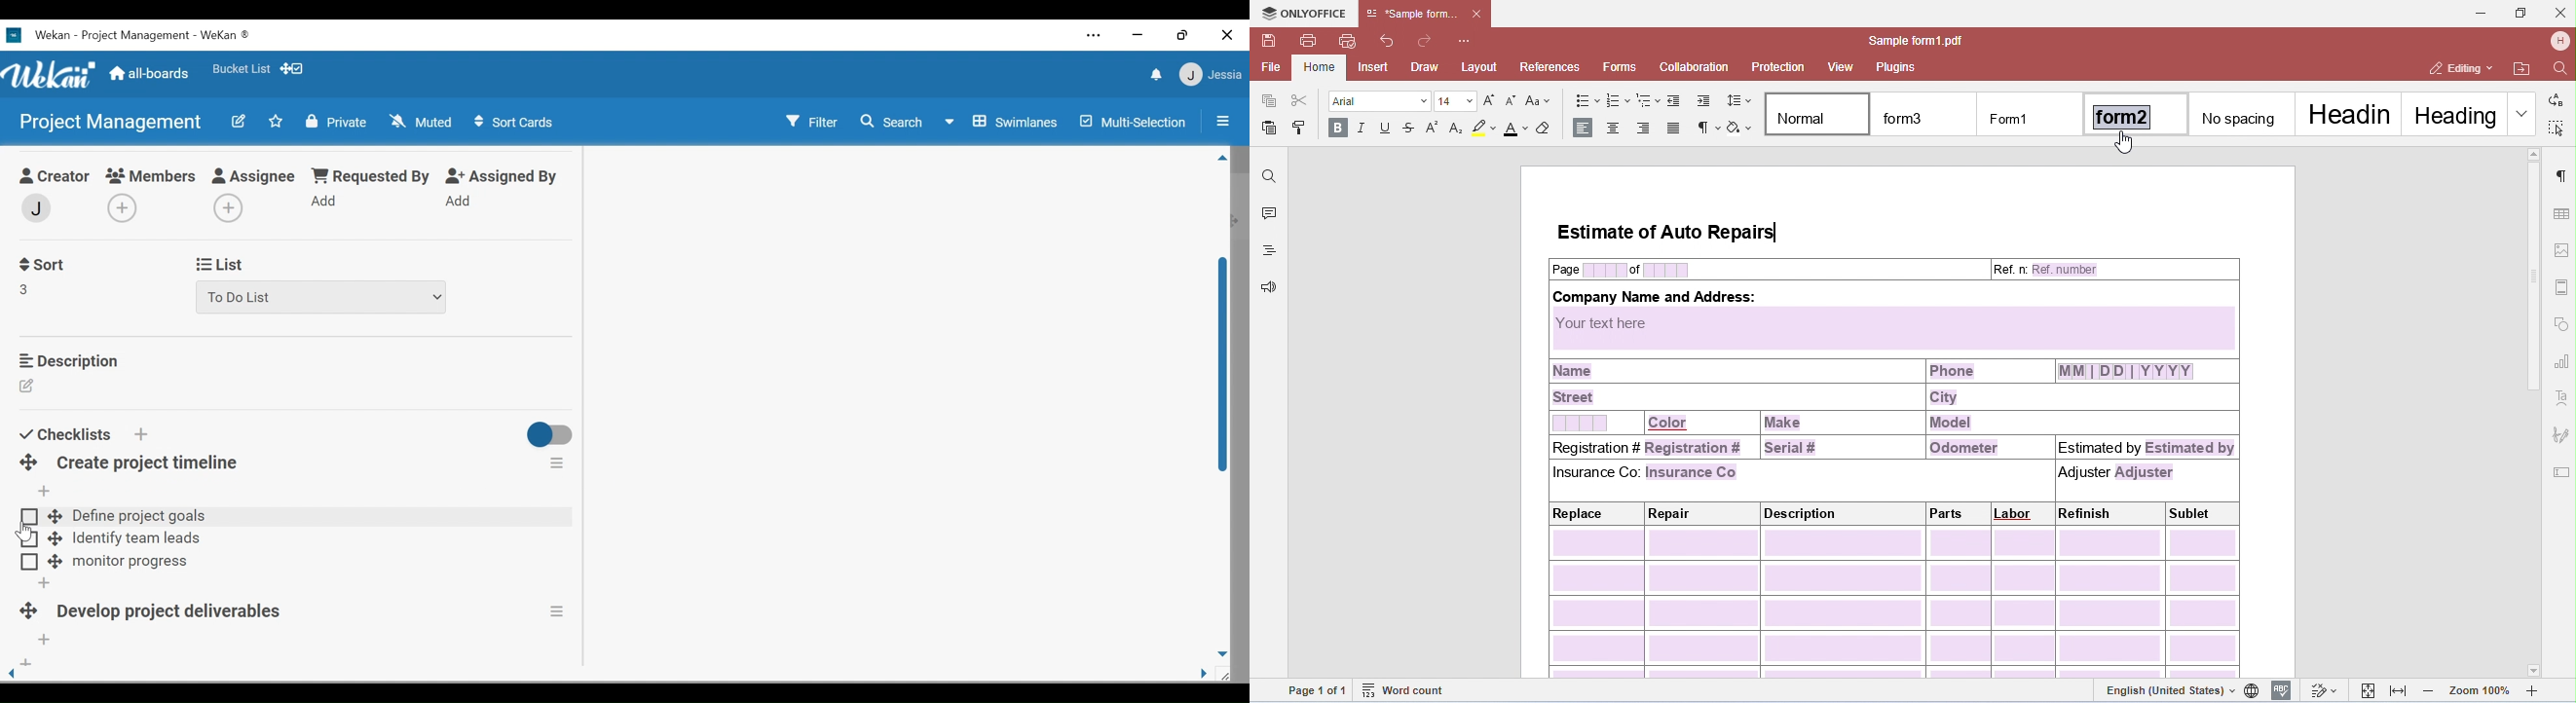 Image resolution: width=2576 pixels, height=728 pixels. Describe the element at coordinates (174, 614) in the screenshot. I see `Checklist name` at that location.